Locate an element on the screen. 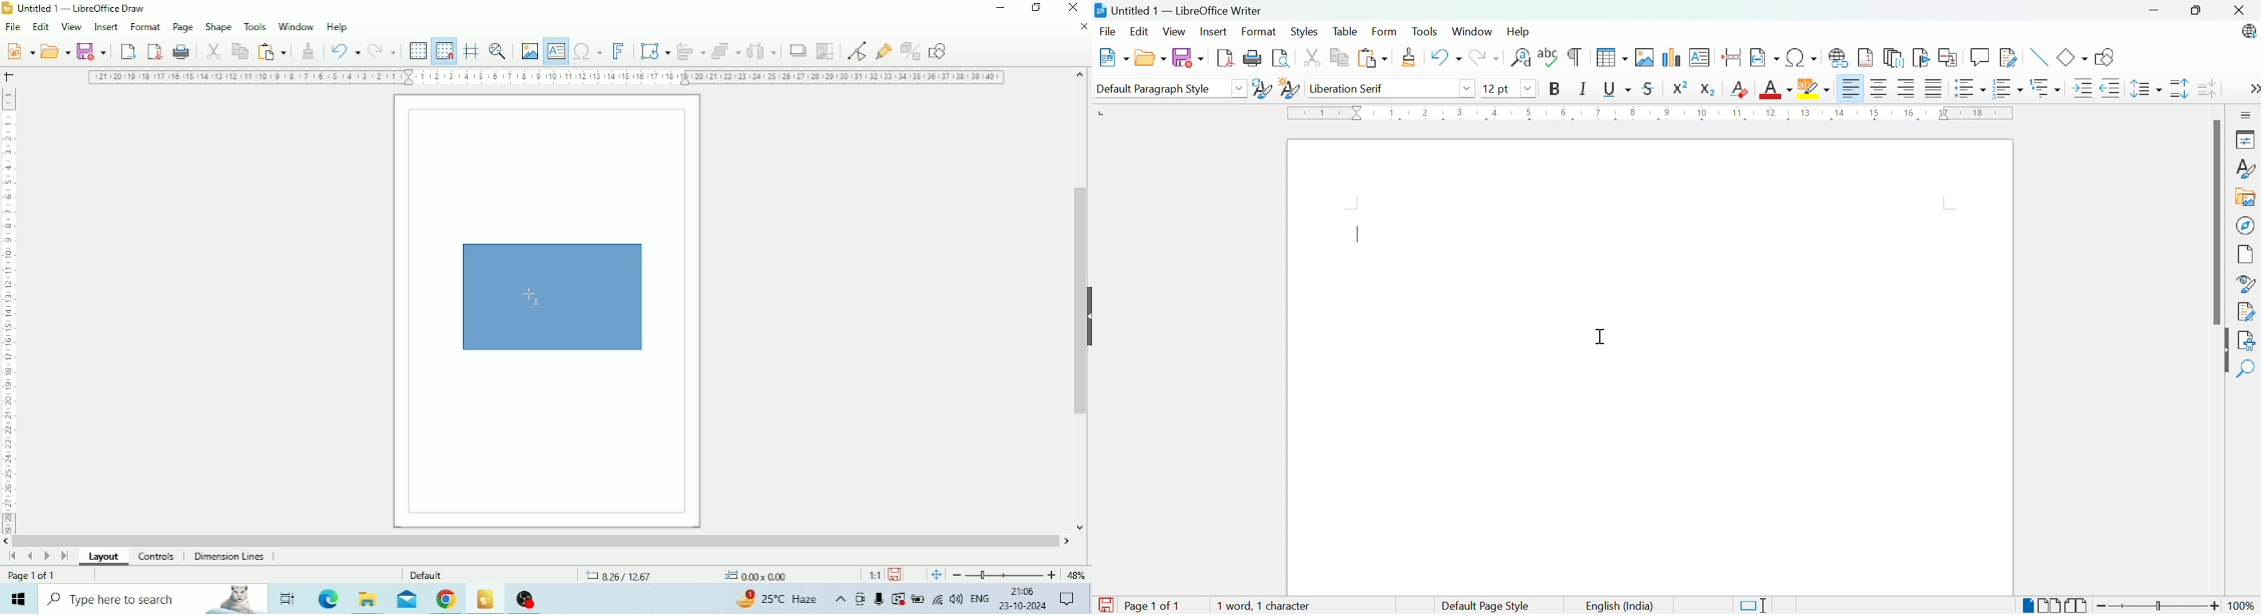 This screenshot has height=616, width=2268. Default Page Style is located at coordinates (1489, 606).